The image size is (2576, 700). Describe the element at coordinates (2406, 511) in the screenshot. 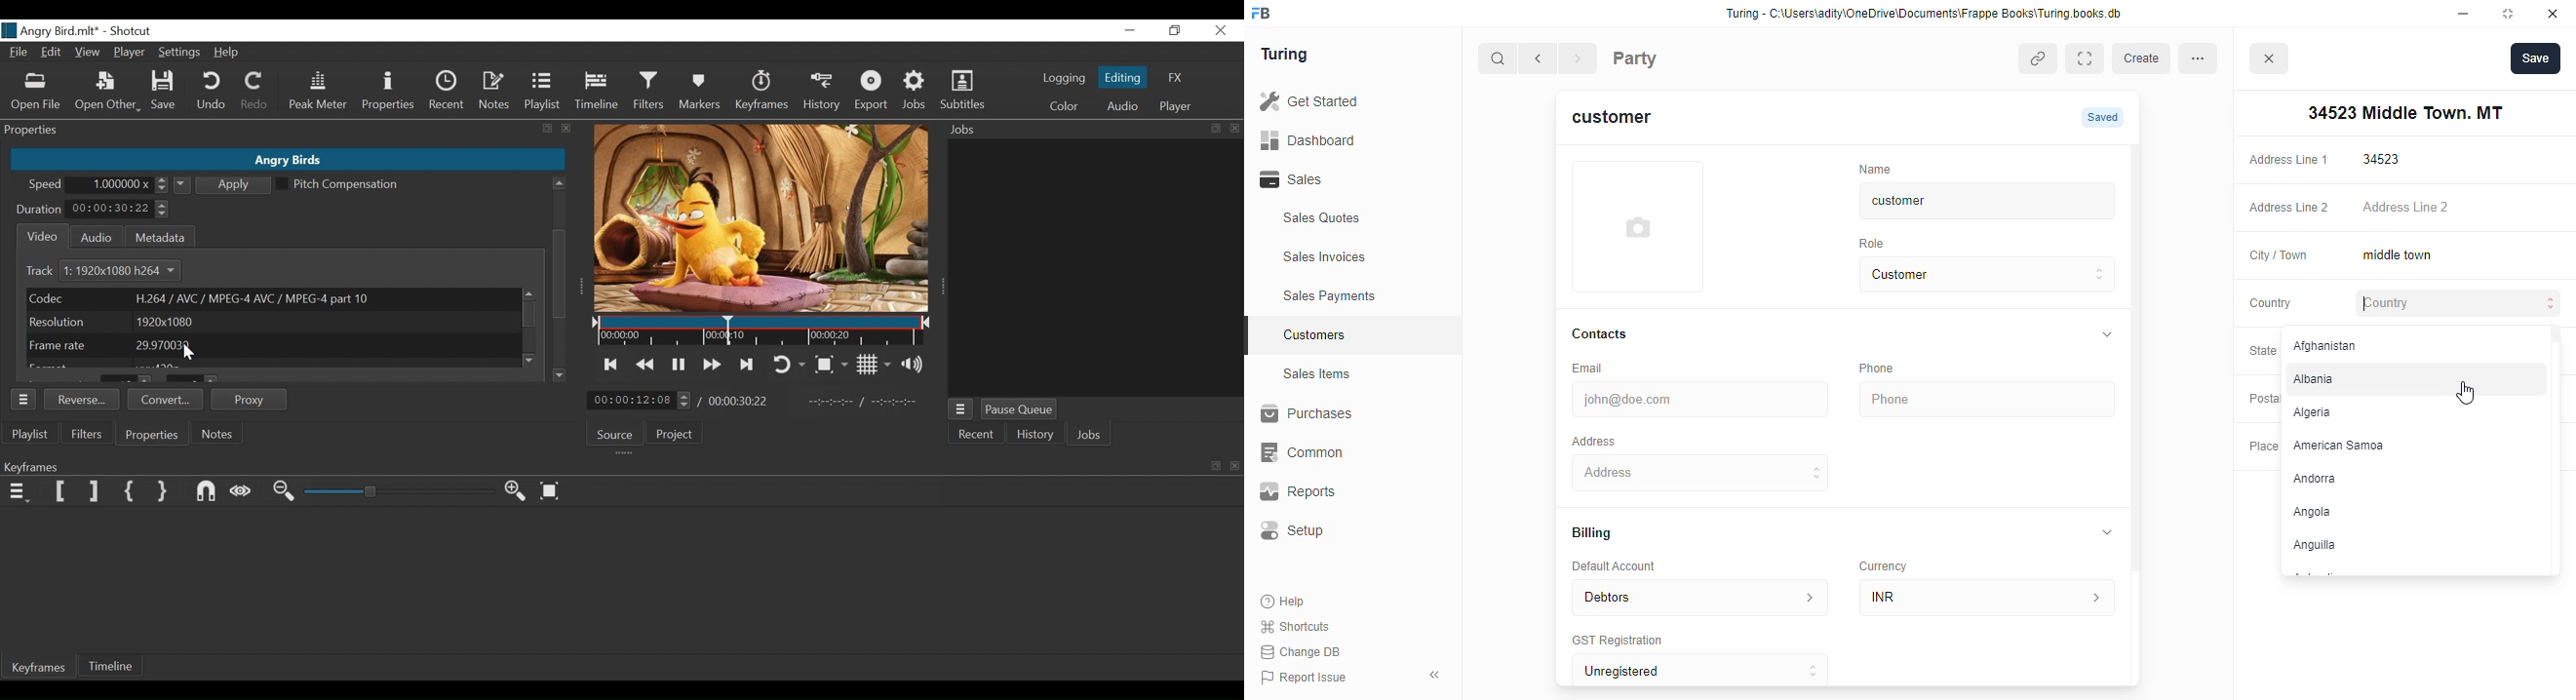

I see `Angola` at that location.